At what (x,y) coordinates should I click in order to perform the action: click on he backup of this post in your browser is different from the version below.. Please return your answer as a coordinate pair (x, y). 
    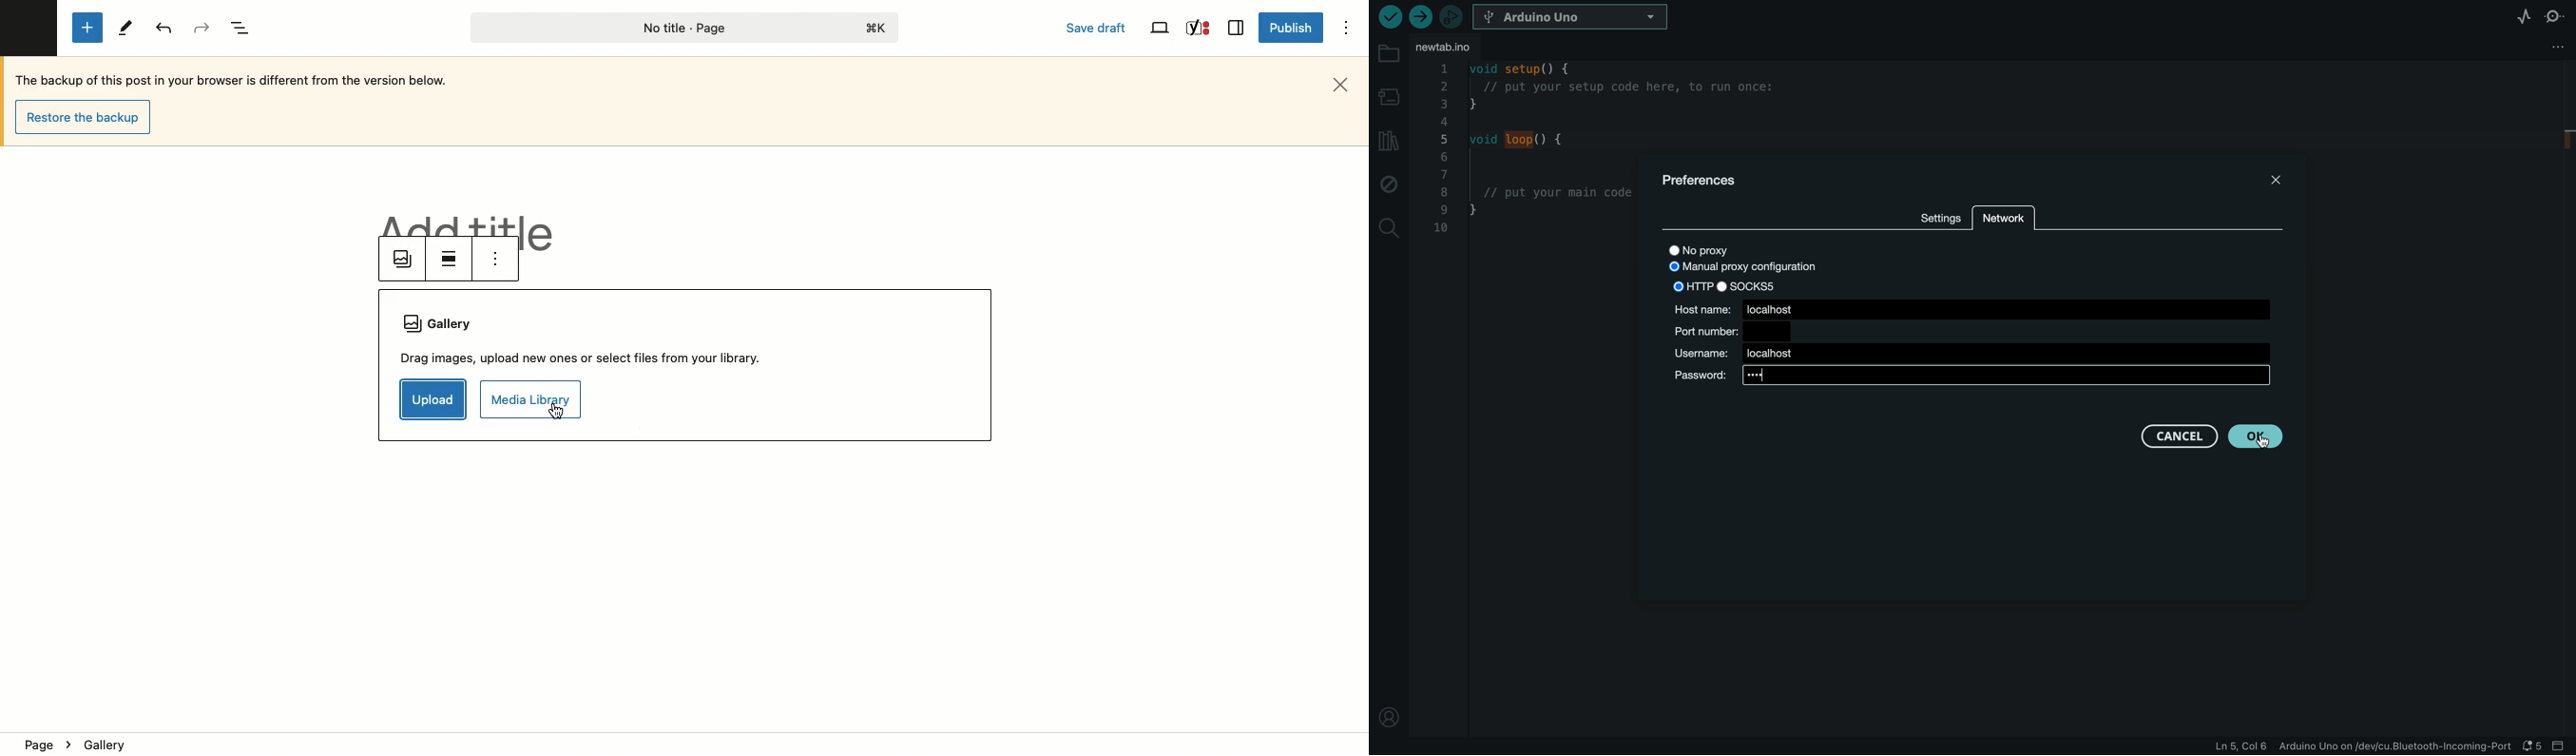
    Looking at the image, I should click on (245, 80).